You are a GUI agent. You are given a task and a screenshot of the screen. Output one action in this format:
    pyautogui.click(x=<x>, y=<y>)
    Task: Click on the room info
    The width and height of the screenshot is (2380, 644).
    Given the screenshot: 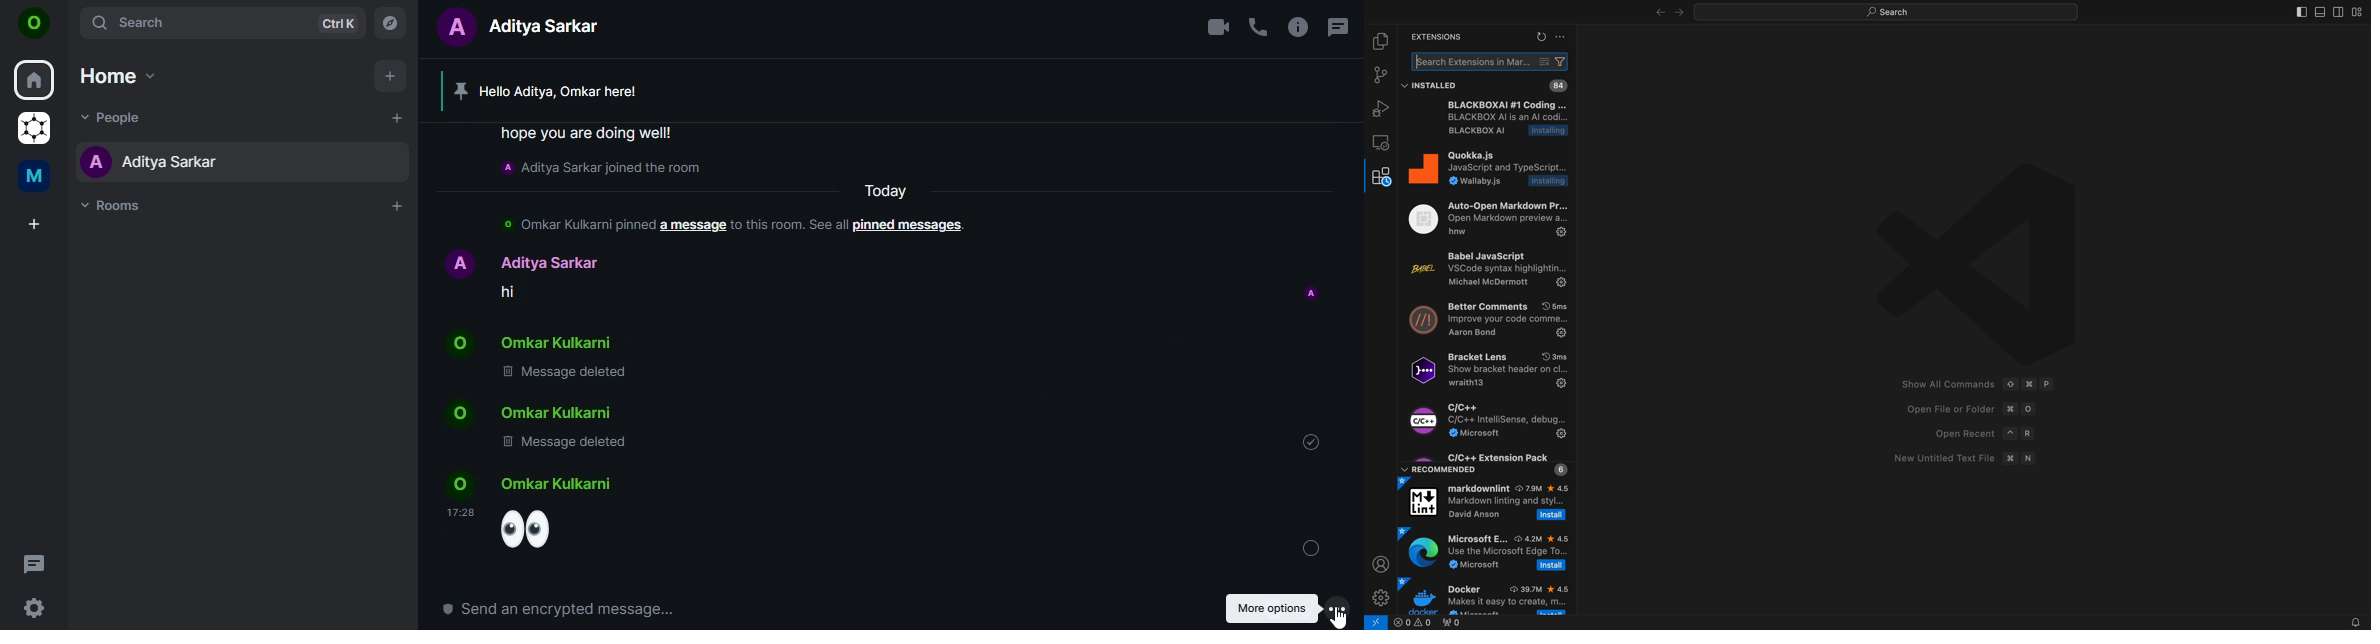 What is the action you would take?
    pyautogui.click(x=1298, y=26)
    